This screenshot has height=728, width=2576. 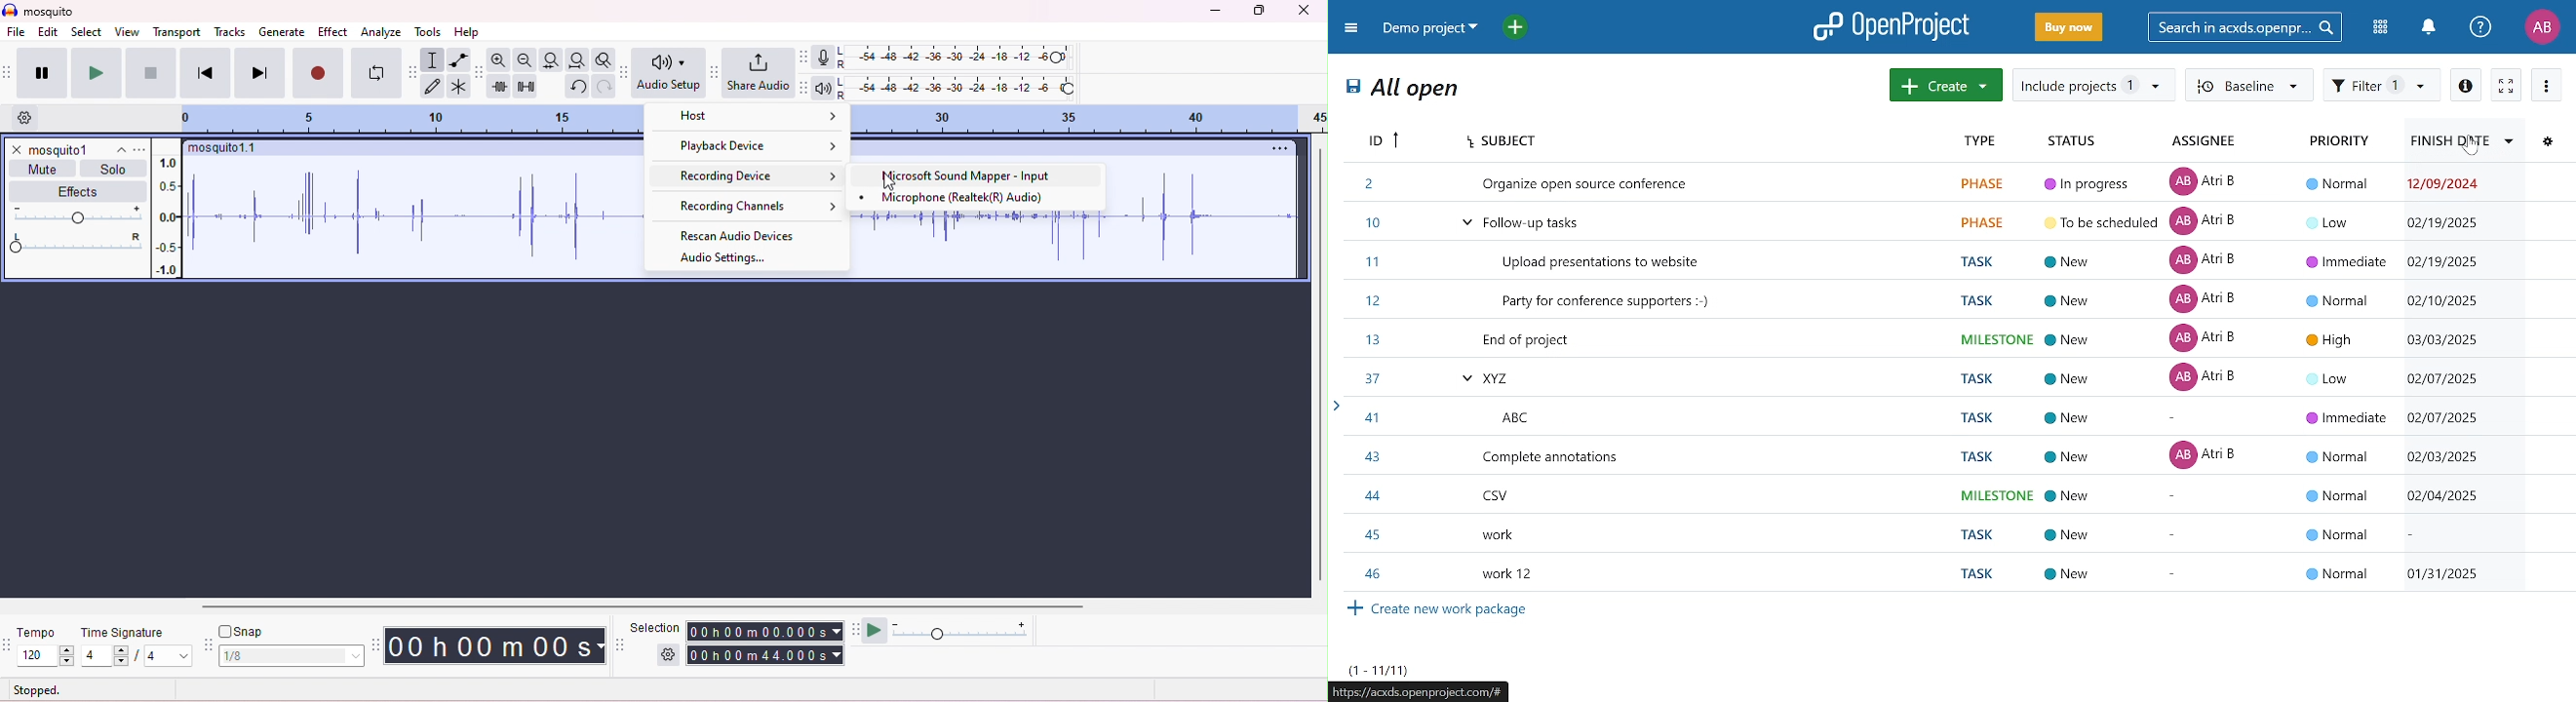 What do you see at coordinates (421, 120) in the screenshot?
I see `timeline` at bounding box center [421, 120].